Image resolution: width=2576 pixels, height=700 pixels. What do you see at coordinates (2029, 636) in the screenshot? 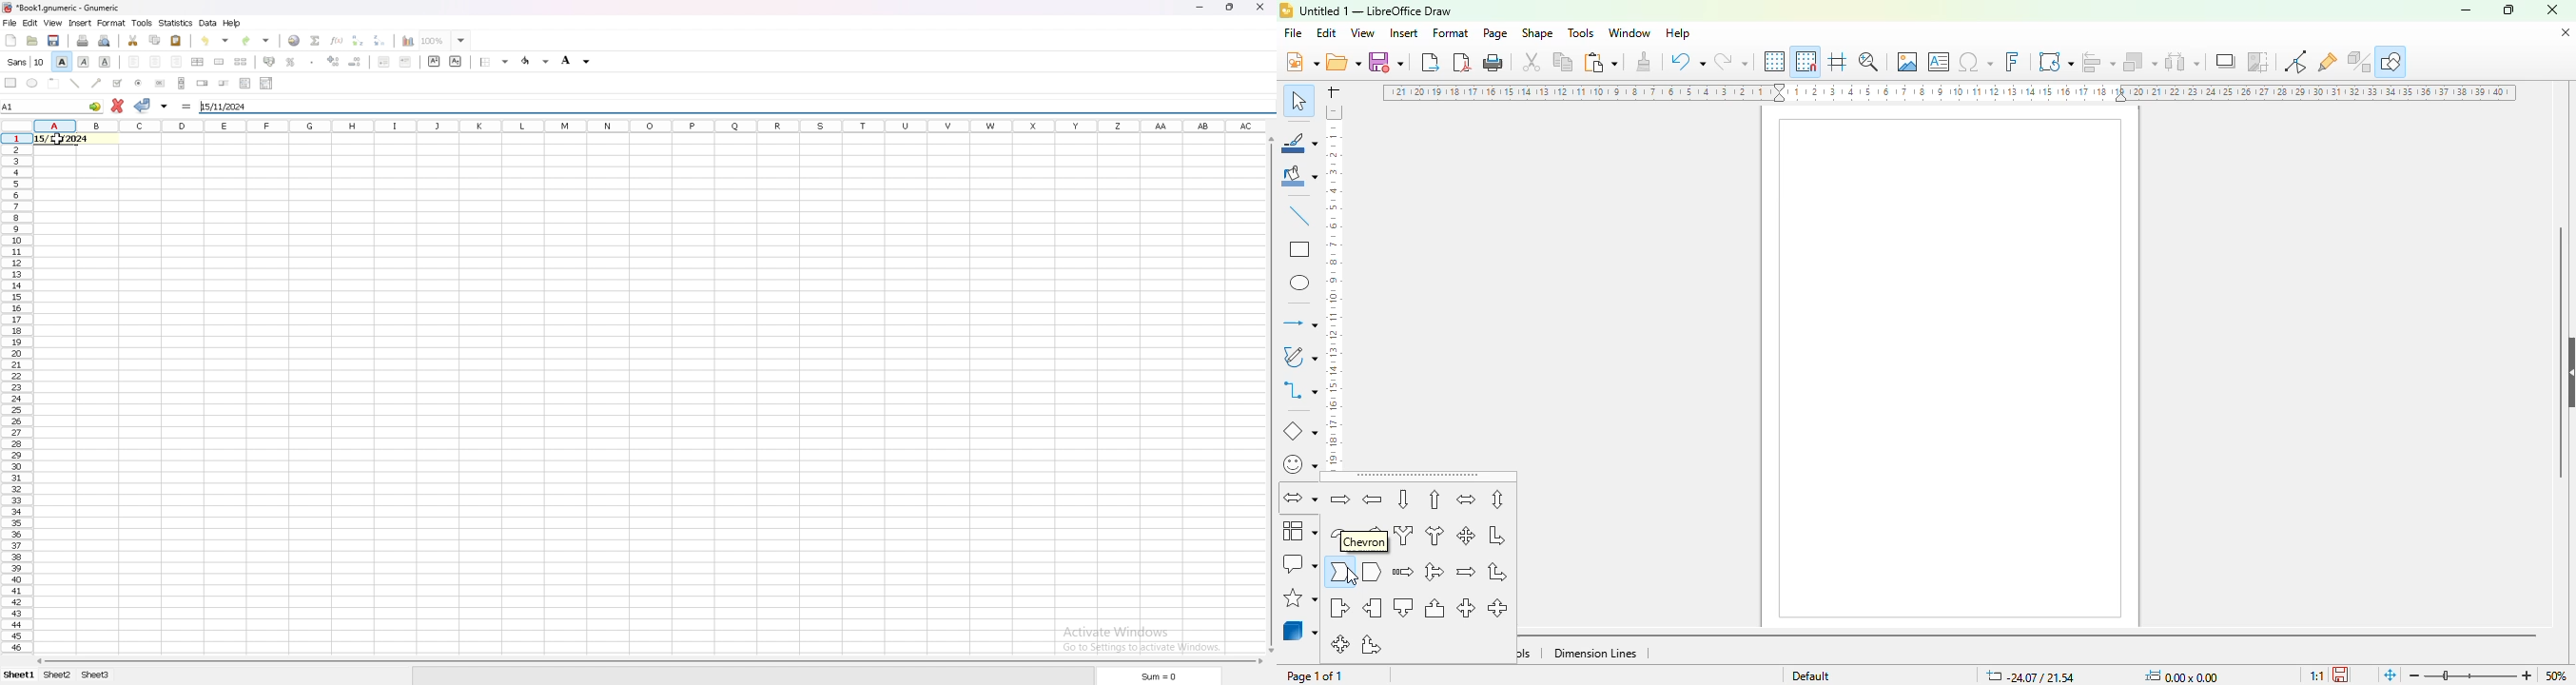
I see `horizontal scroll bar` at bounding box center [2029, 636].